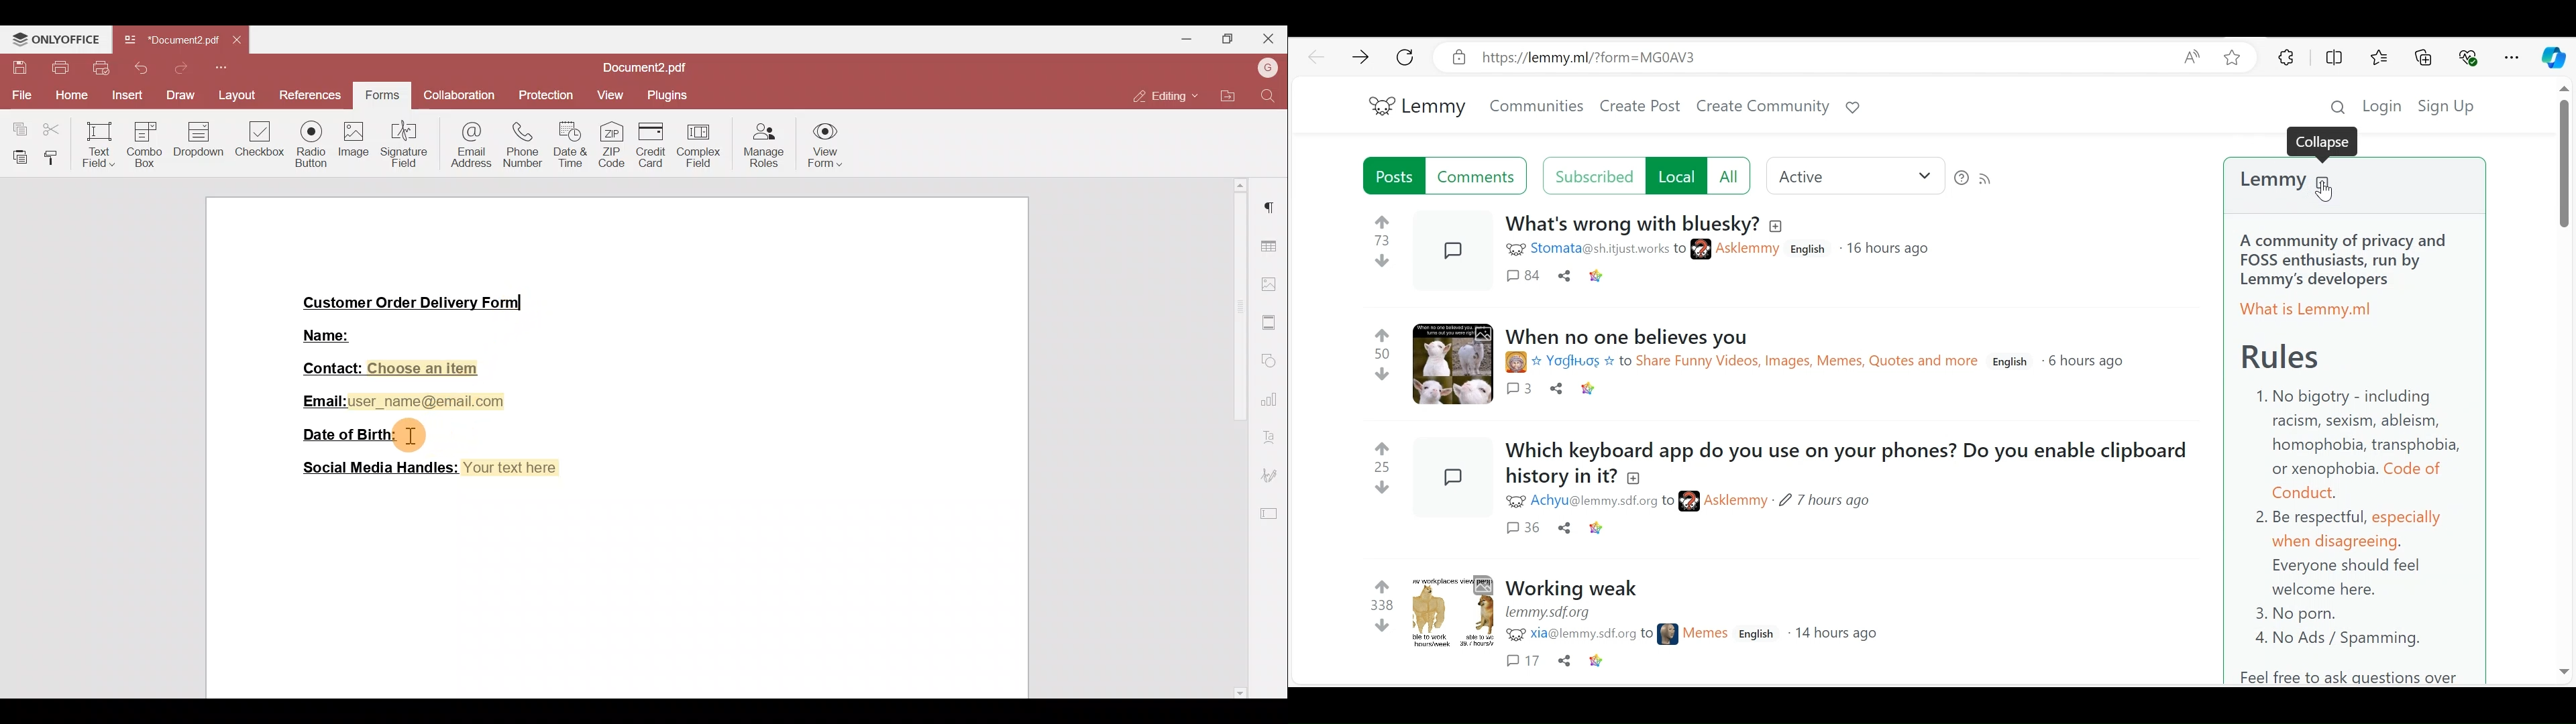 The height and width of the screenshot is (728, 2576). I want to click on mentions, so click(1592, 635).